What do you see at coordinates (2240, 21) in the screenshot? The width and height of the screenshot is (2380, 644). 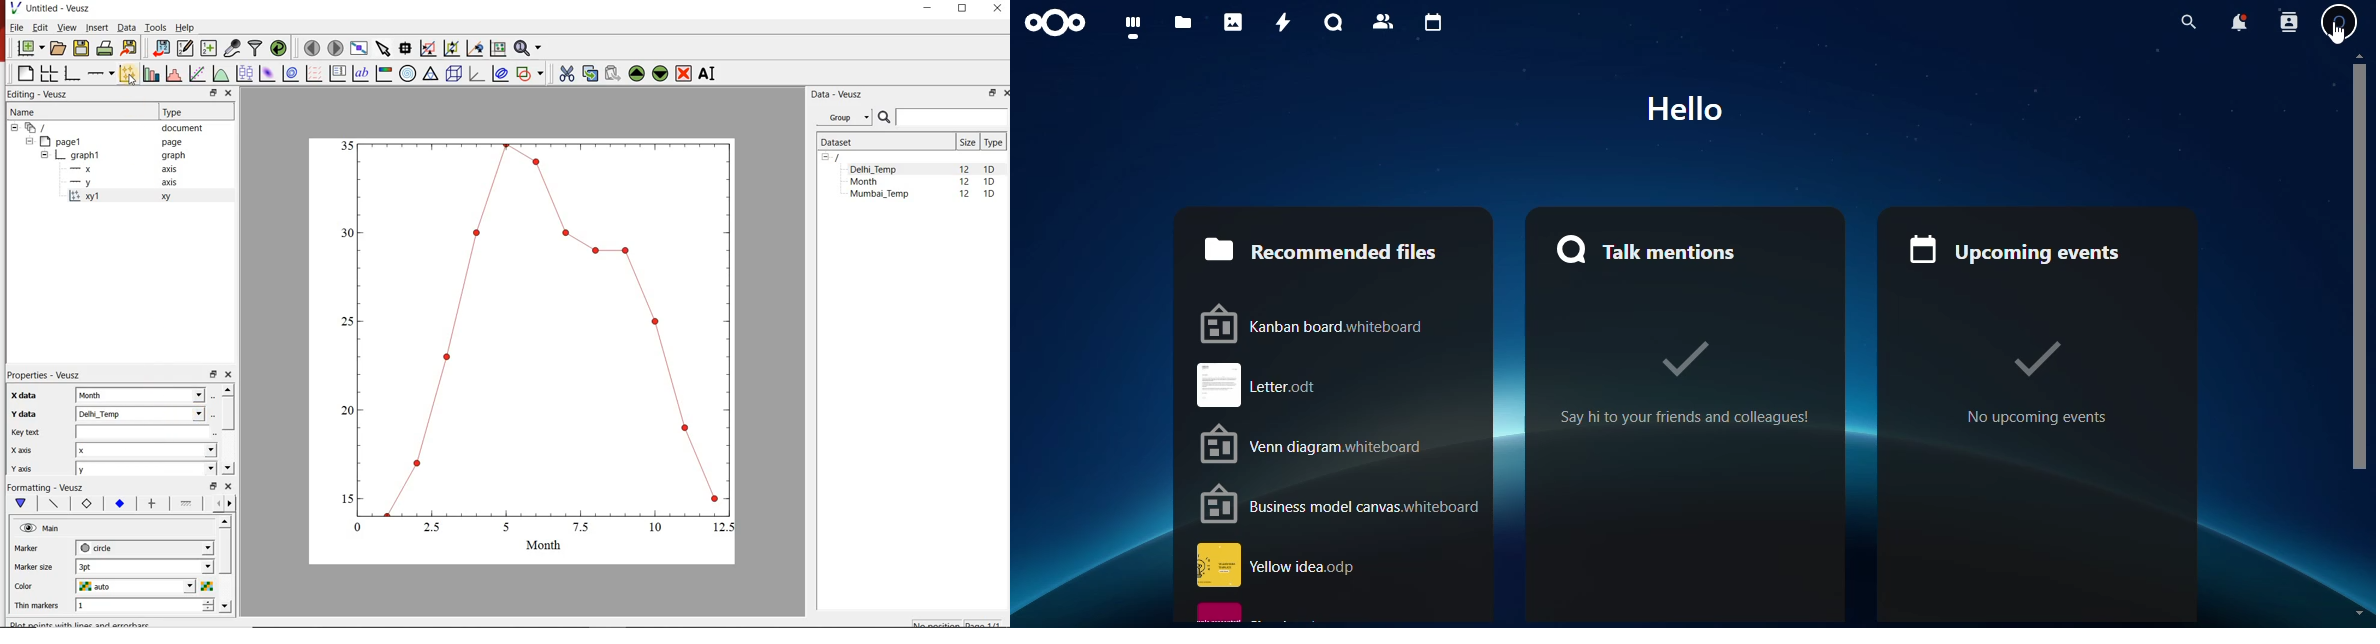 I see `notification` at bounding box center [2240, 21].